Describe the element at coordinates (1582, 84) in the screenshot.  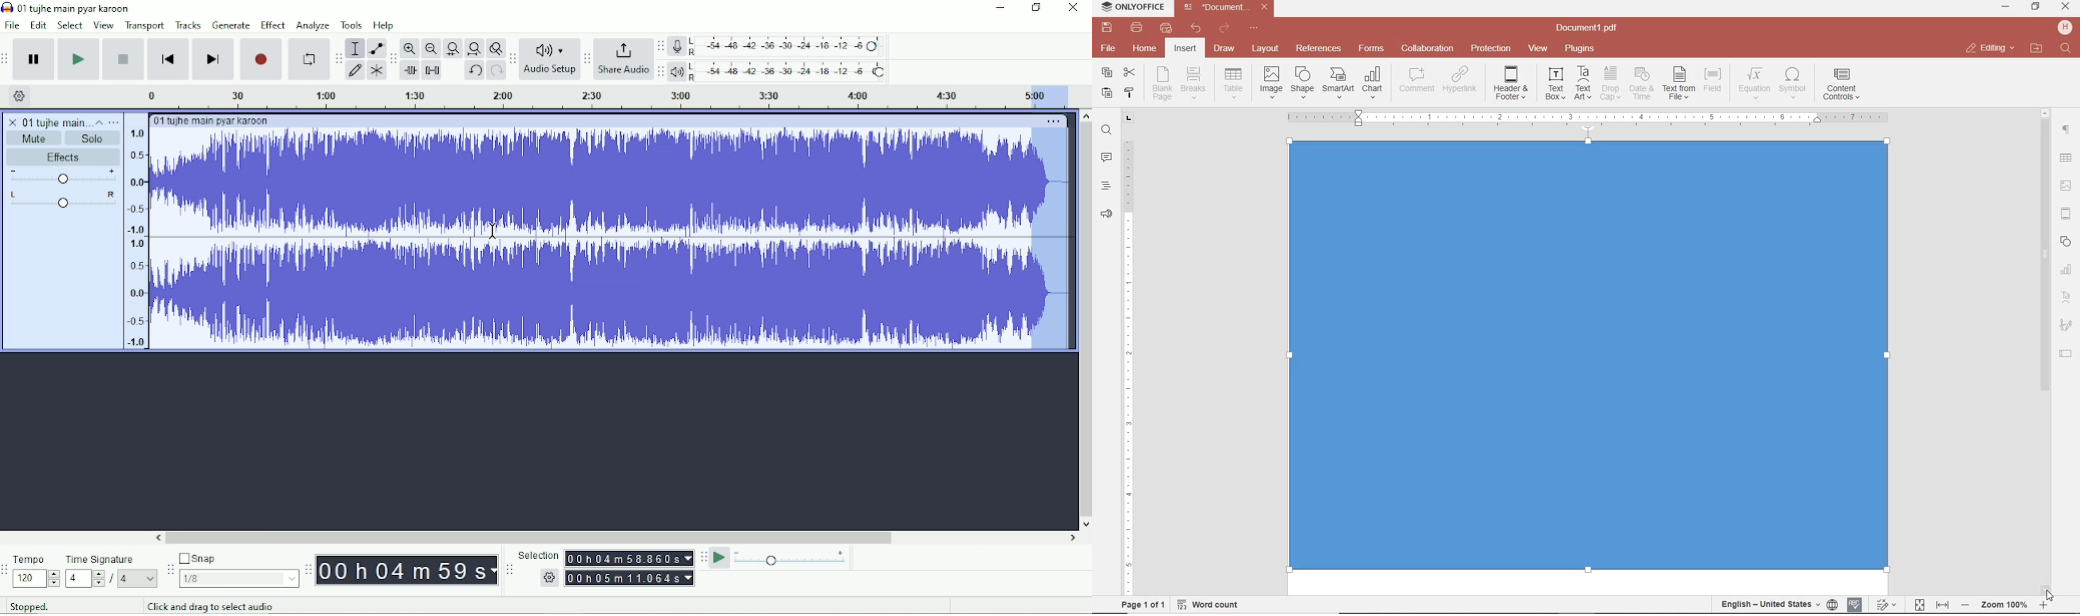
I see `INSERT TEXT ART` at that location.